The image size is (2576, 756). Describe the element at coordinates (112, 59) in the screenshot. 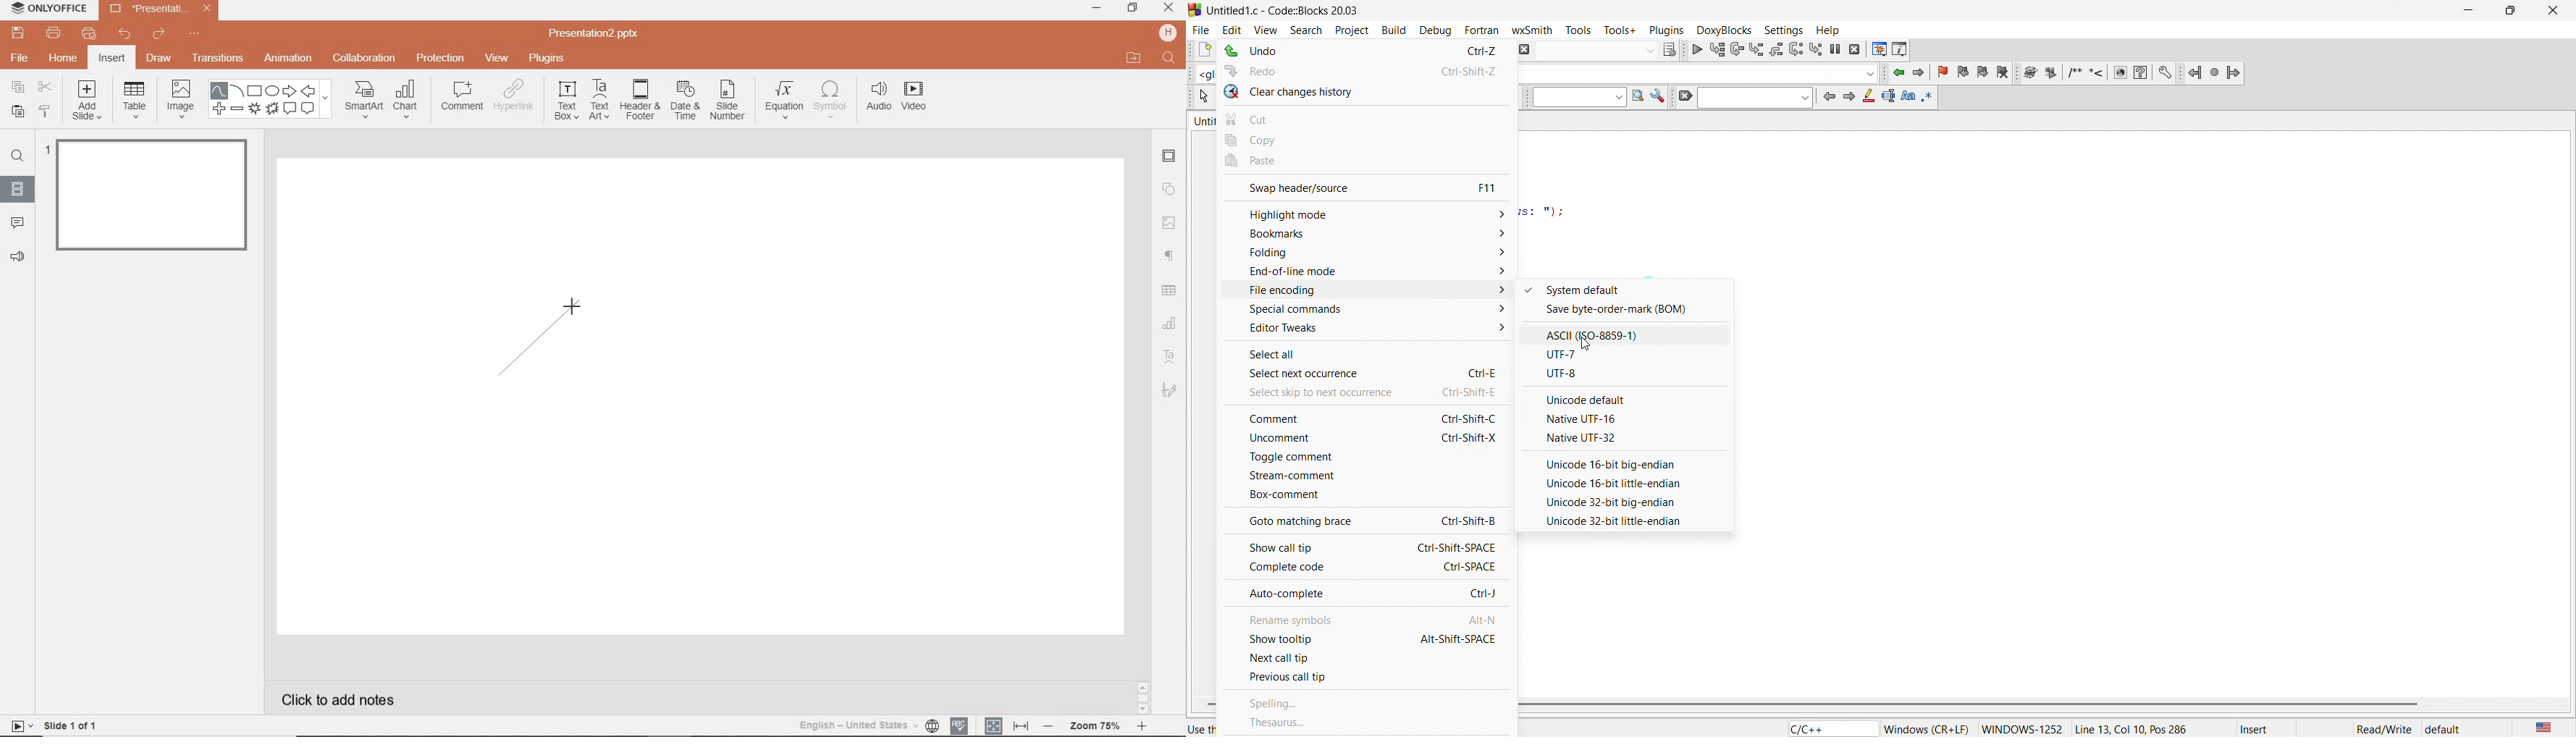

I see `INSERT` at that location.